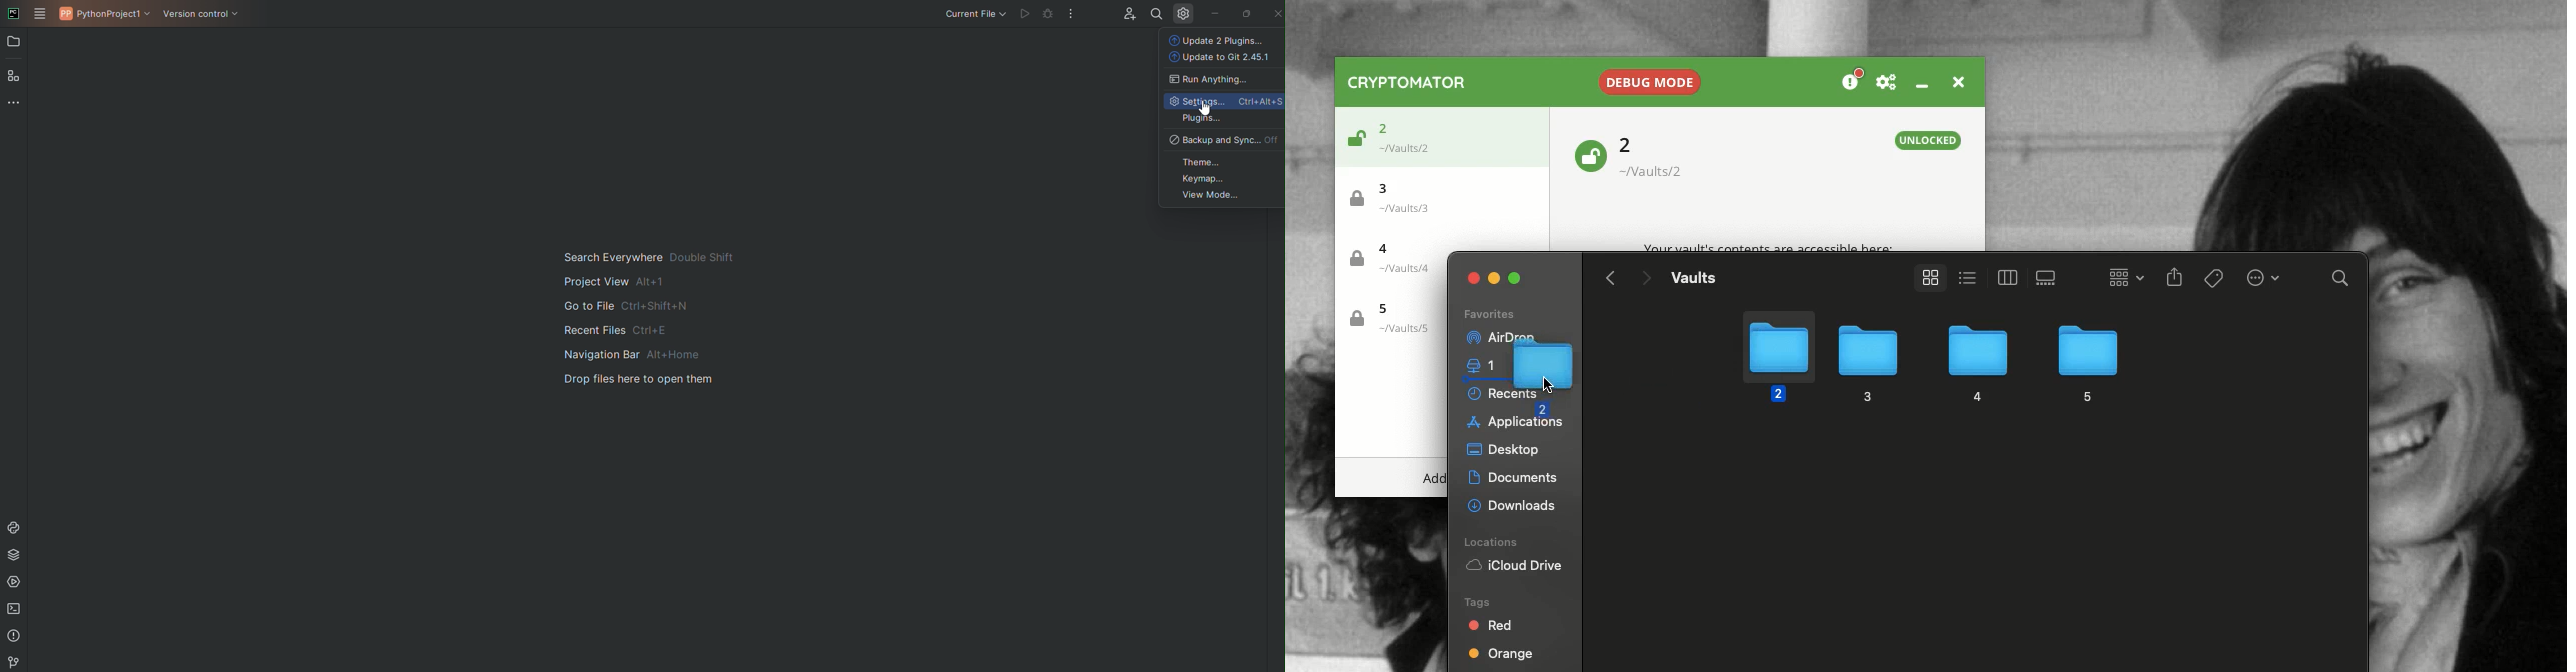 The image size is (2576, 672). Describe the element at coordinates (1512, 425) in the screenshot. I see `Applications` at that location.